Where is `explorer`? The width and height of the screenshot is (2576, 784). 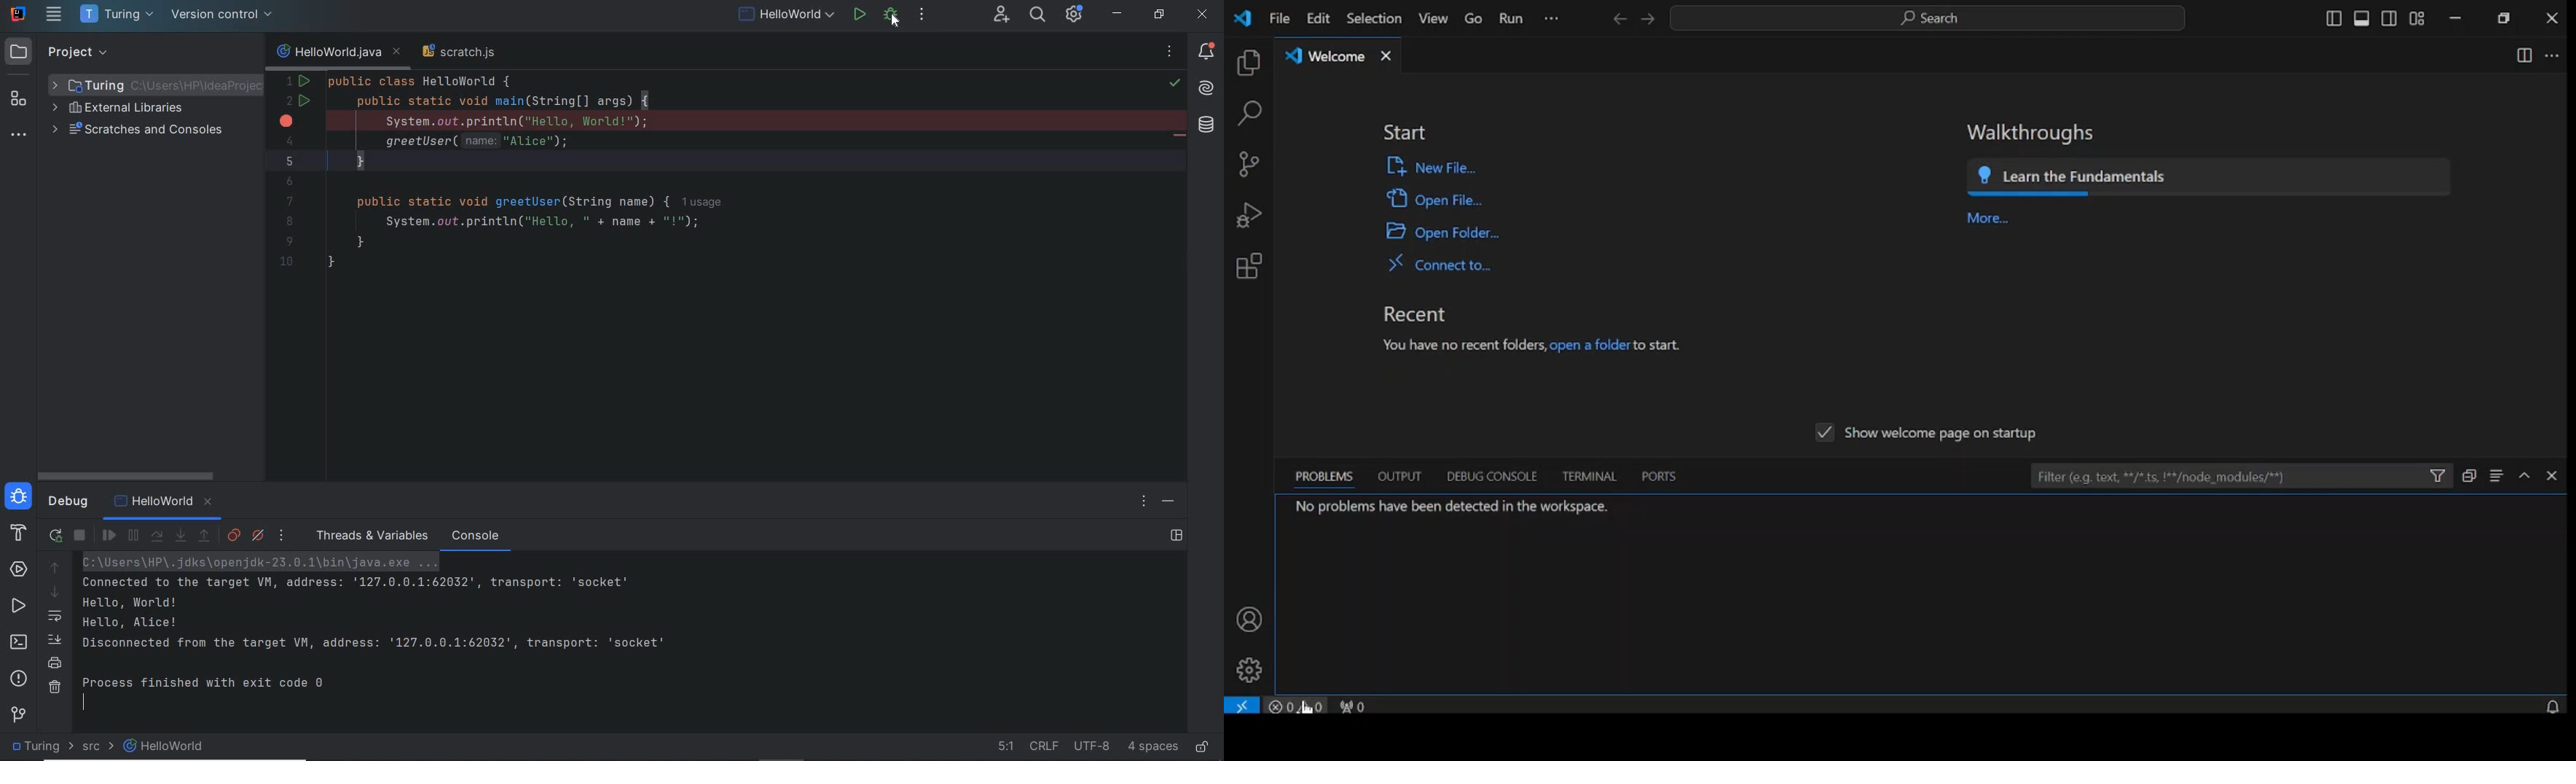
explorer is located at coordinates (1246, 64).